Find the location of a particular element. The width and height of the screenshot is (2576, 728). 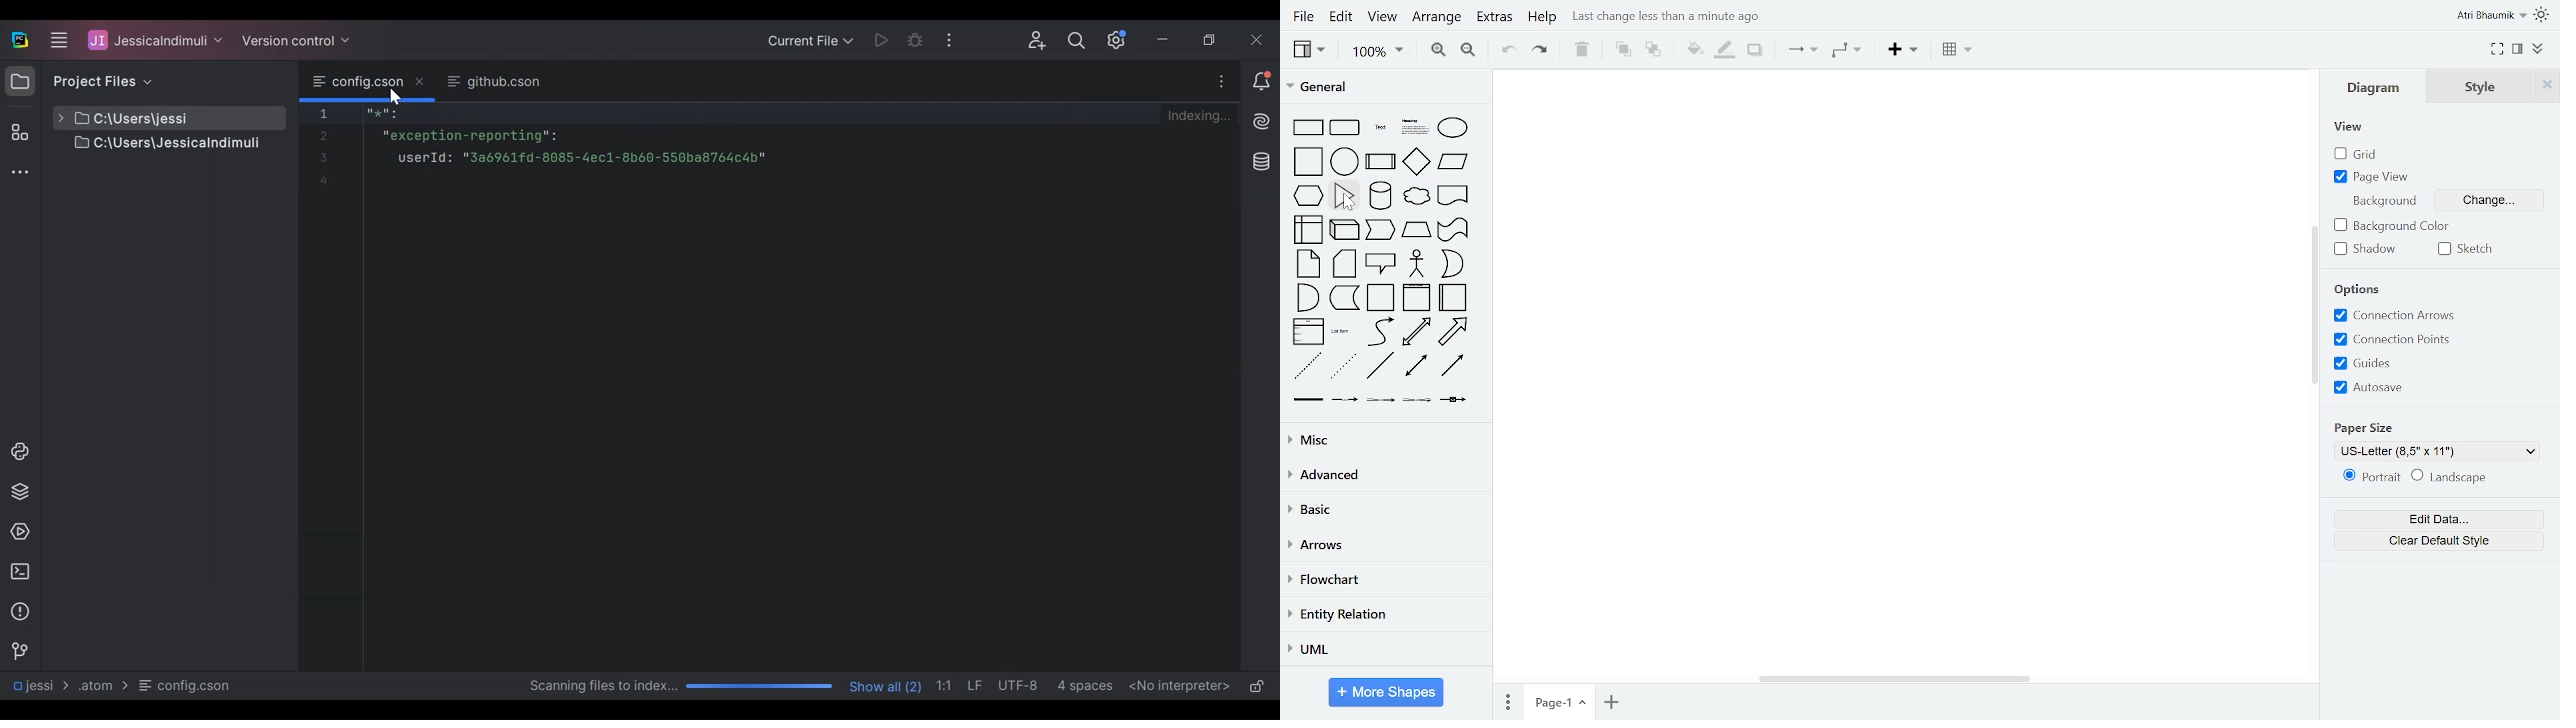

connections points is located at coordinates (2392, 339).